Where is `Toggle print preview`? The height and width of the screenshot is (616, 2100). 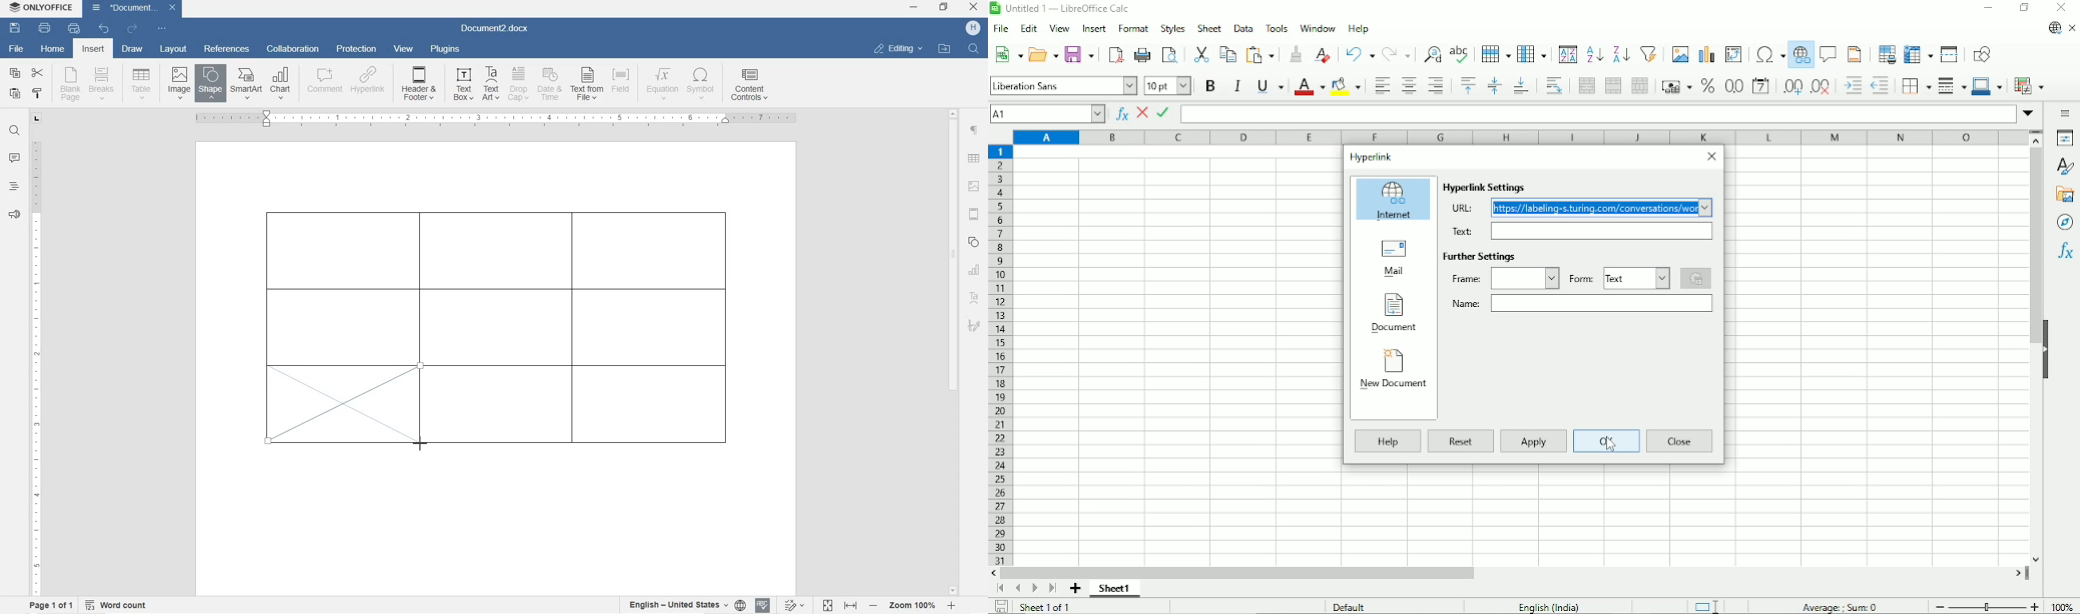
Toggle print preview is located at coordinates (1171, 56).